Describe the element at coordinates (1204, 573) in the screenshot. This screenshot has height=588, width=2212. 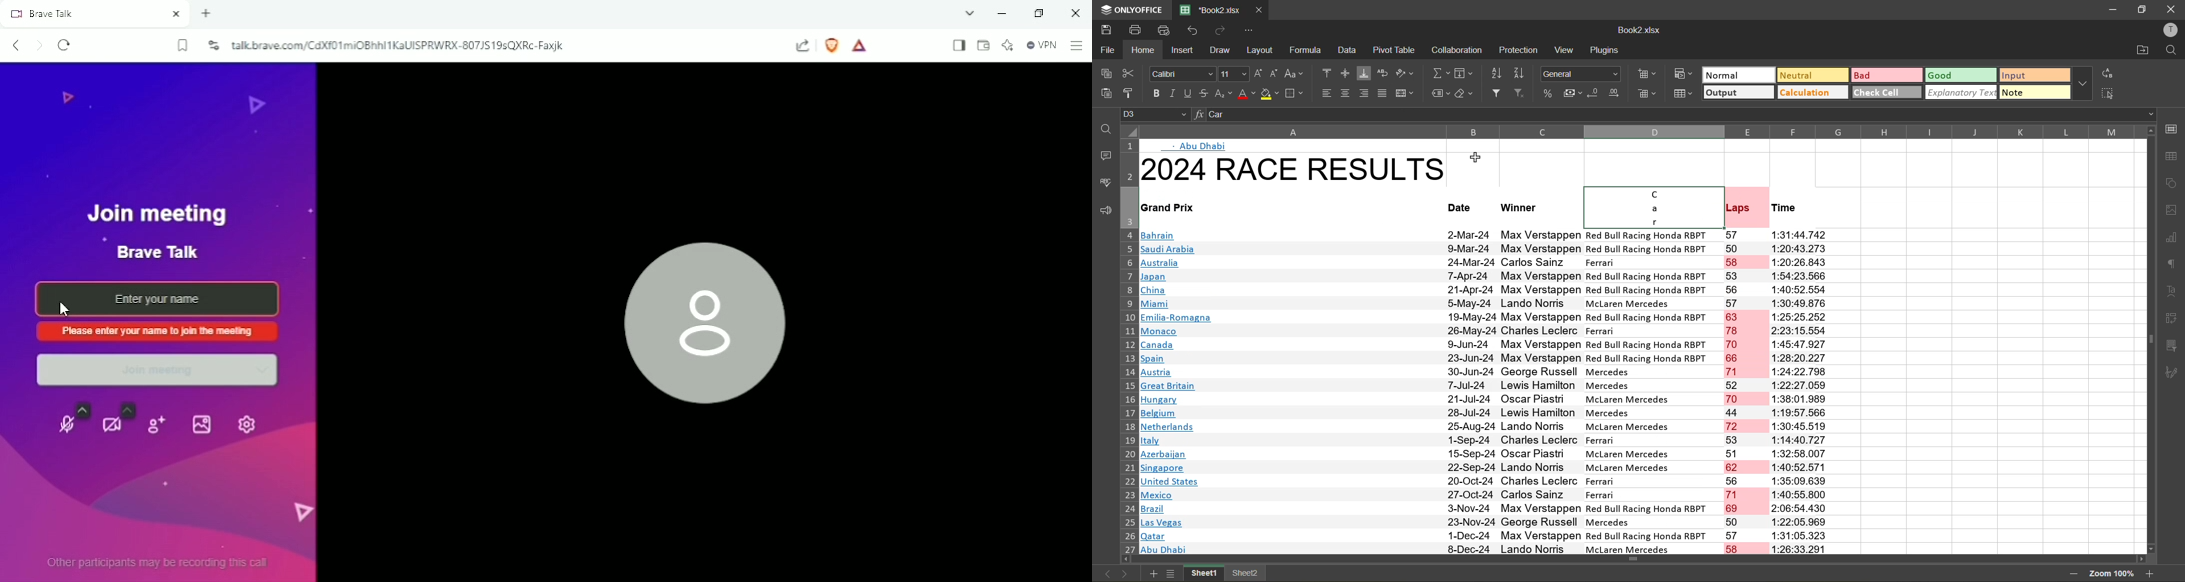
I see `sheet 1` at that location.